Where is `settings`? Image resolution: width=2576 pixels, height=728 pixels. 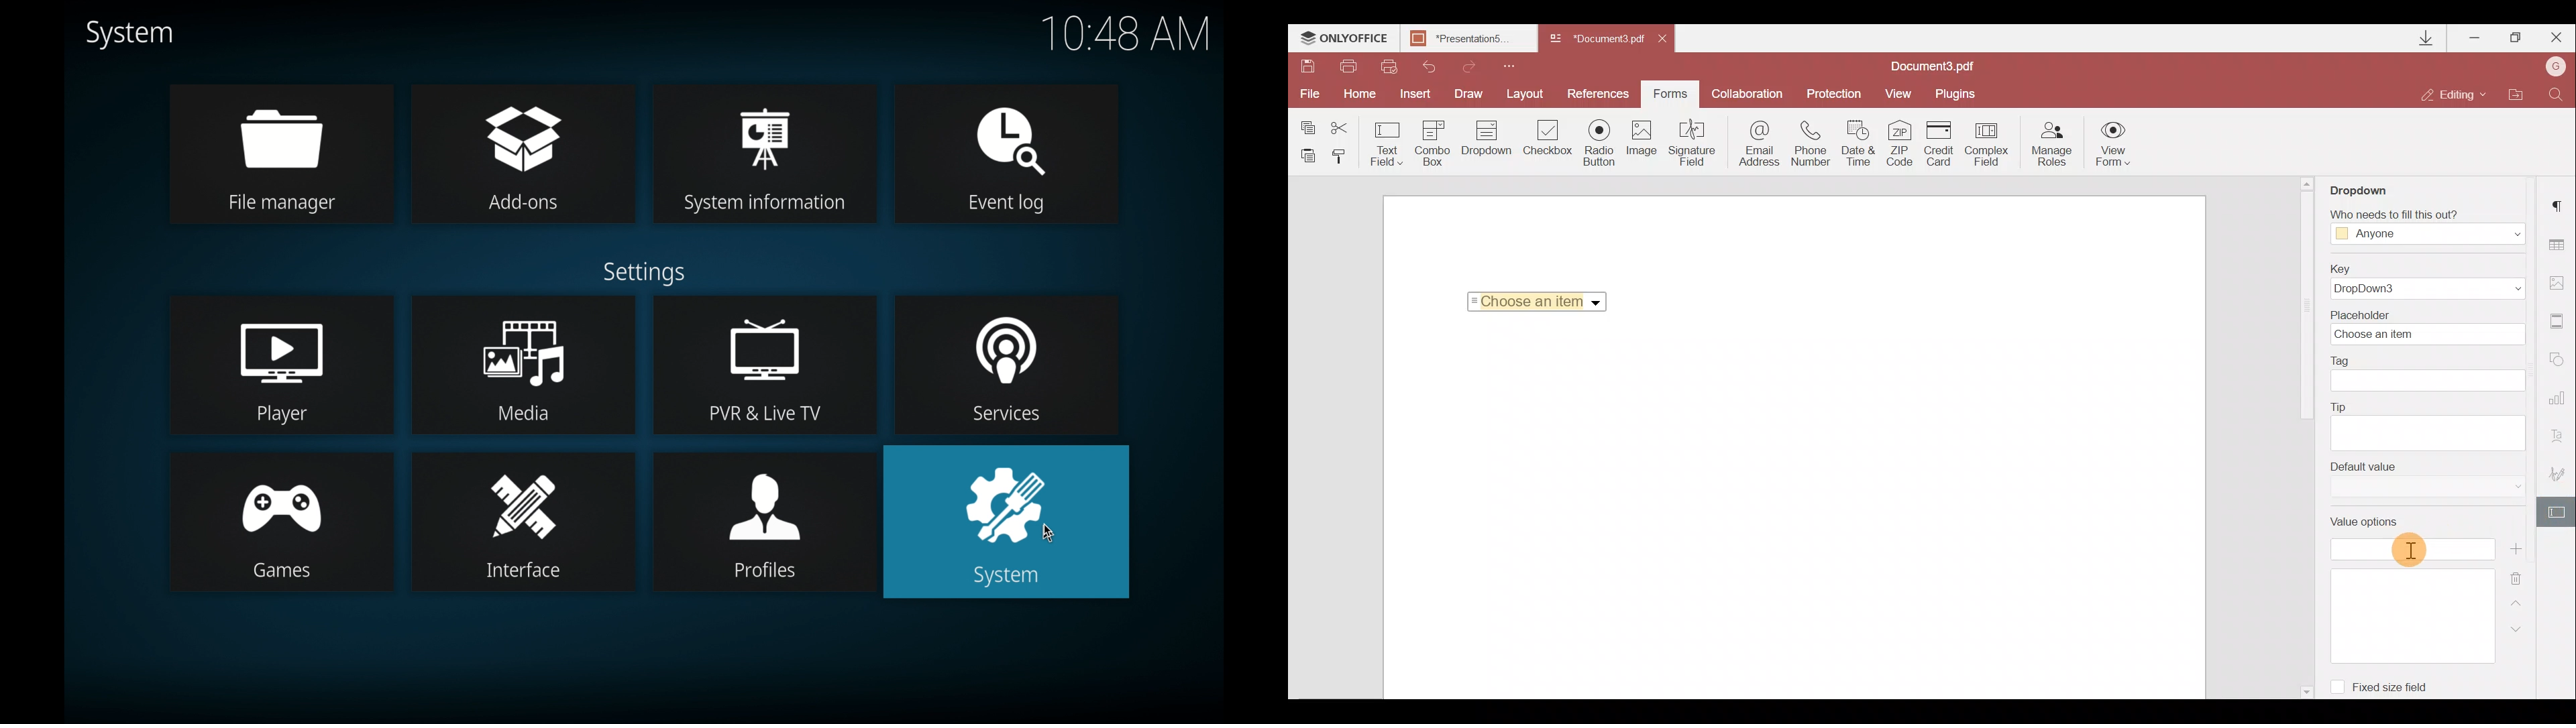 settings is located at coordinates (643, 274).